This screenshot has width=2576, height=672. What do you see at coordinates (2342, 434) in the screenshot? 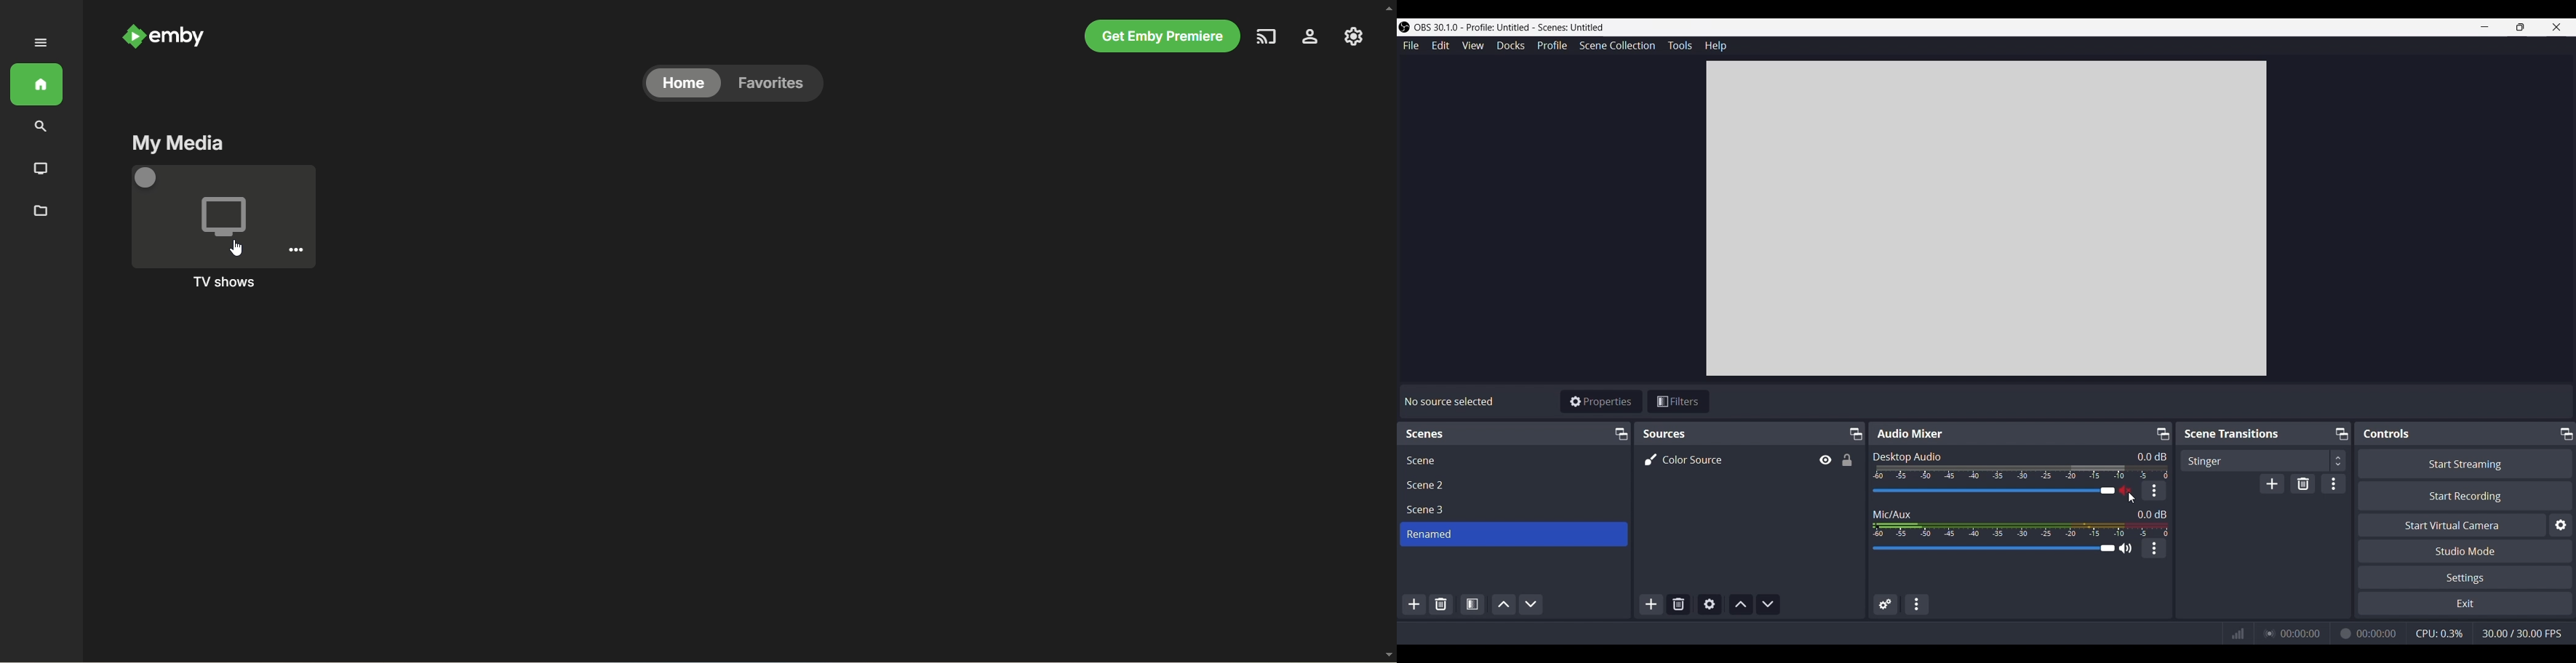
I see `Float Scene transitions panel` at bounding box center [2342, 434].